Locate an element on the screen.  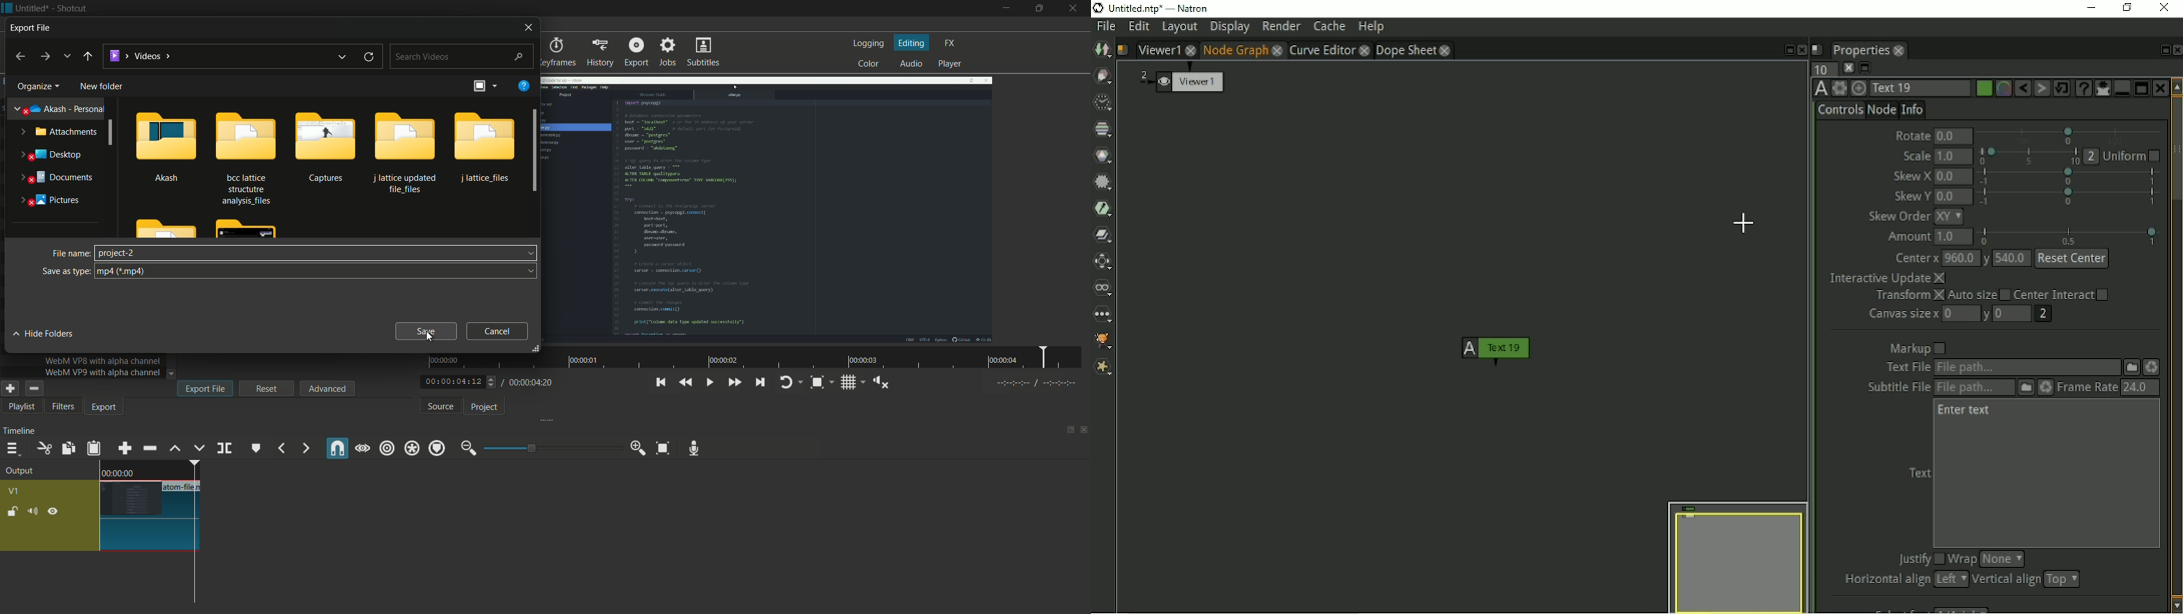
refresh is located at coordinates (369, 57).